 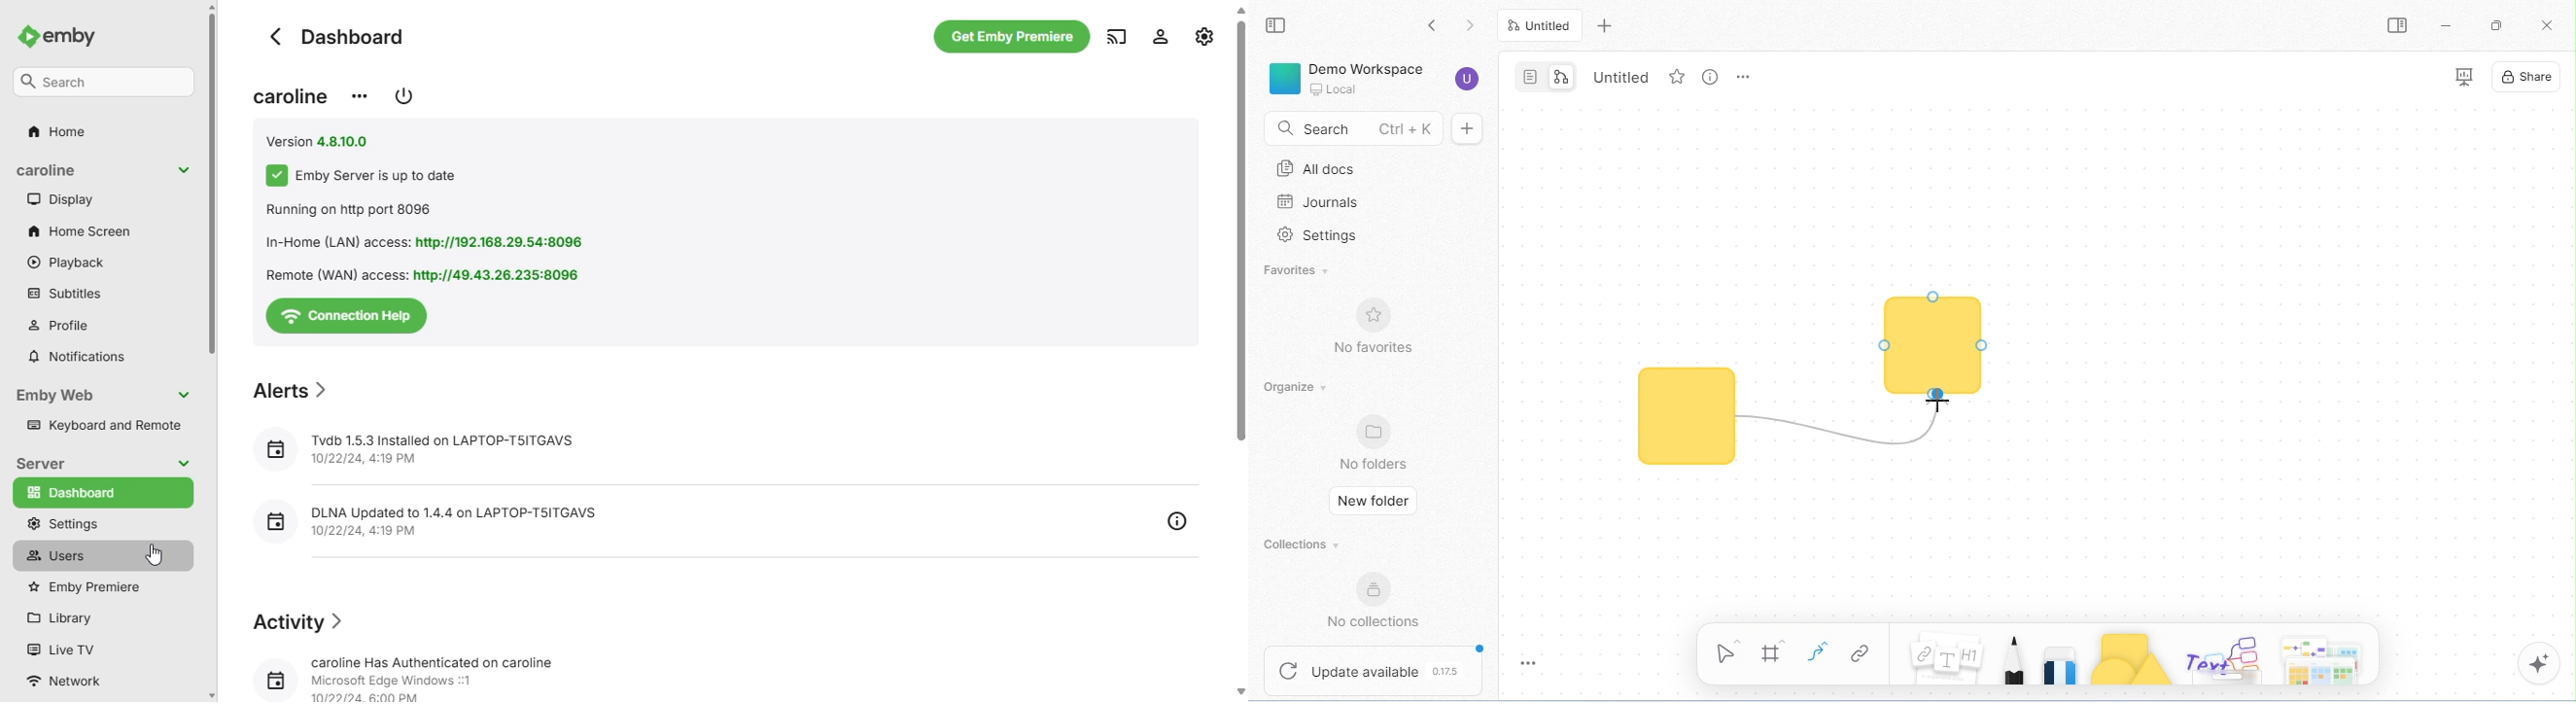 What do you see at coordinates (2446, 24) in the screenshot?
I see `minimize` at bounding box center [2446, 24].